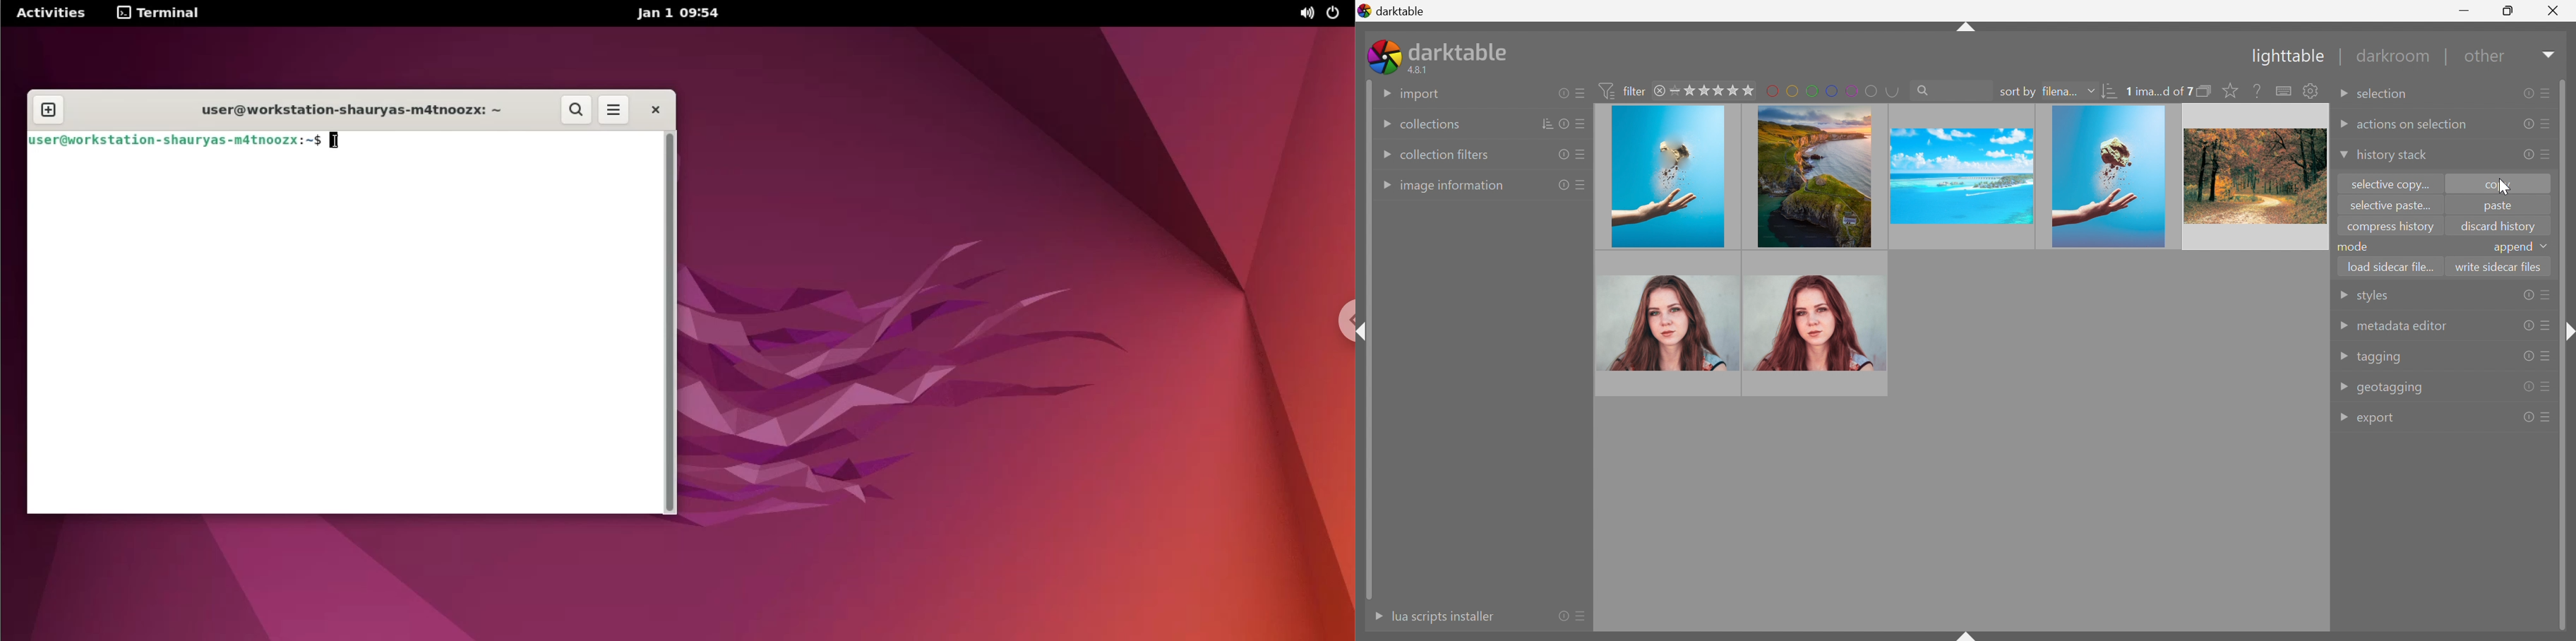  I want to click on image, so click(1812, 176).